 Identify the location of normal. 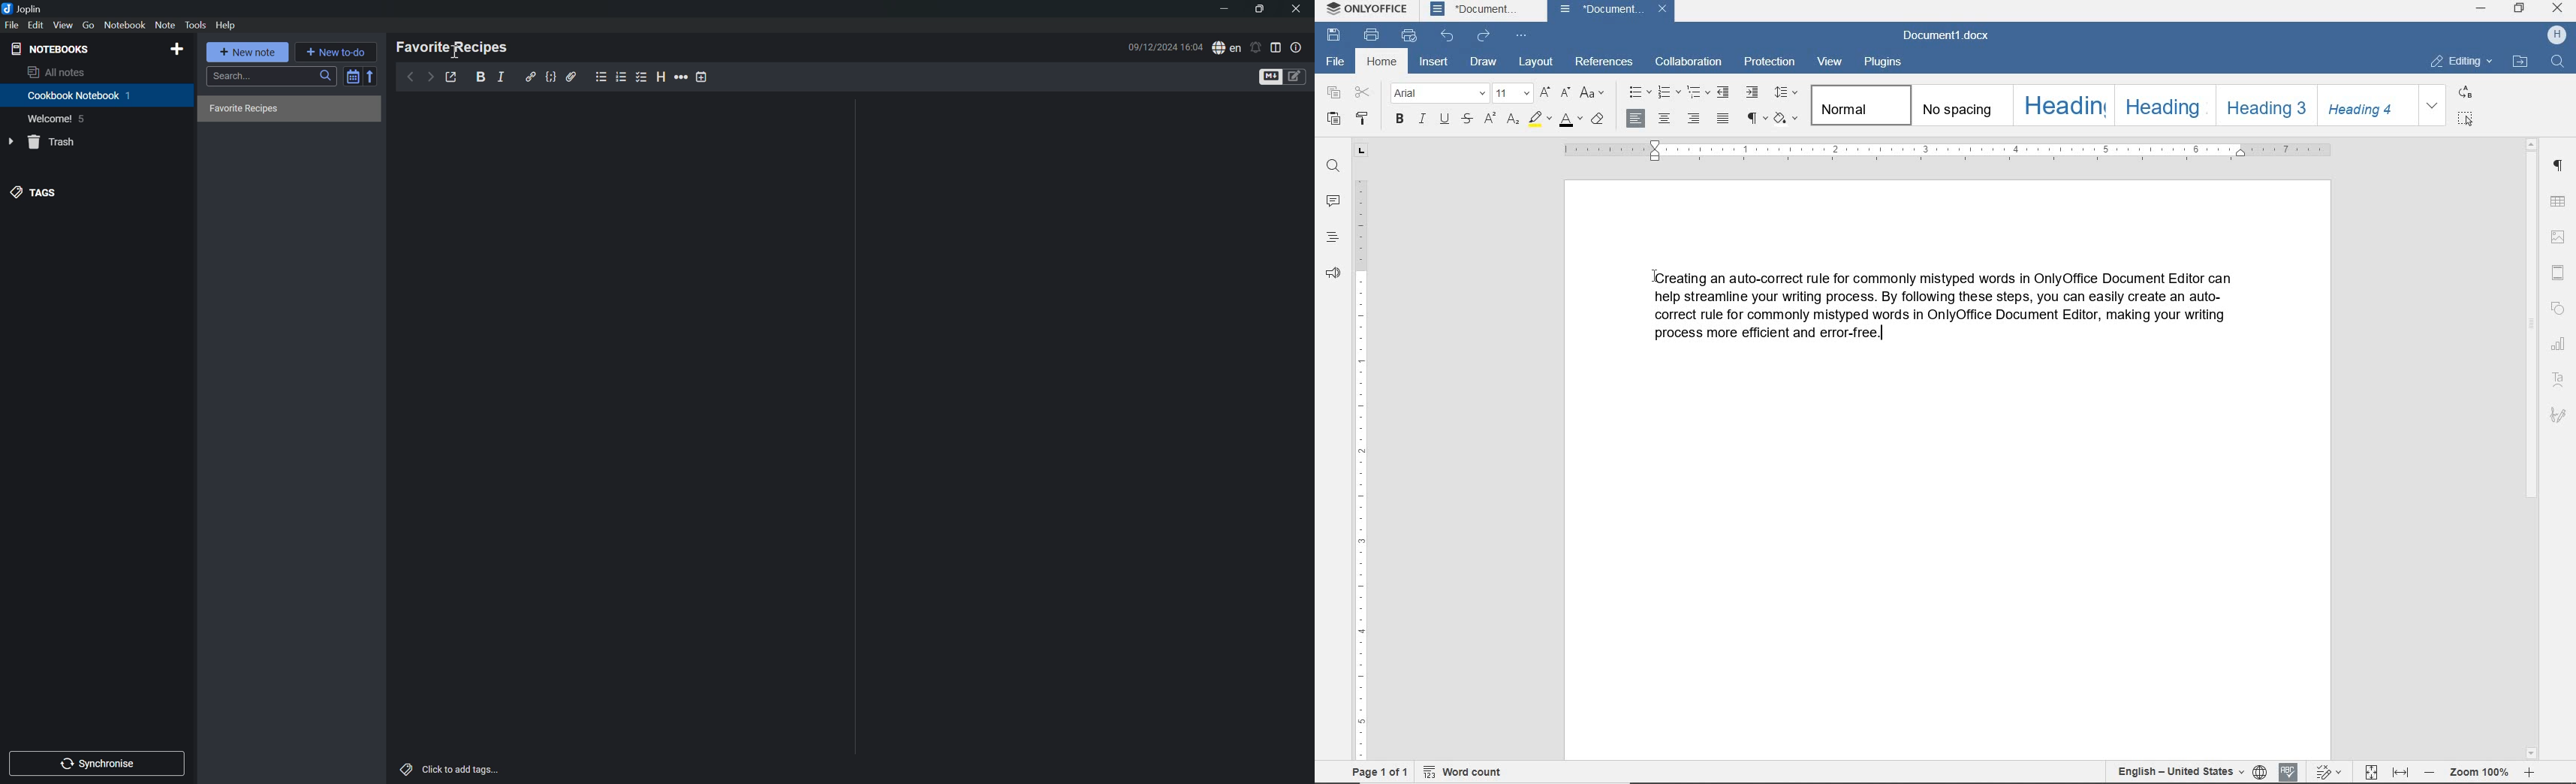
(1859, 104).